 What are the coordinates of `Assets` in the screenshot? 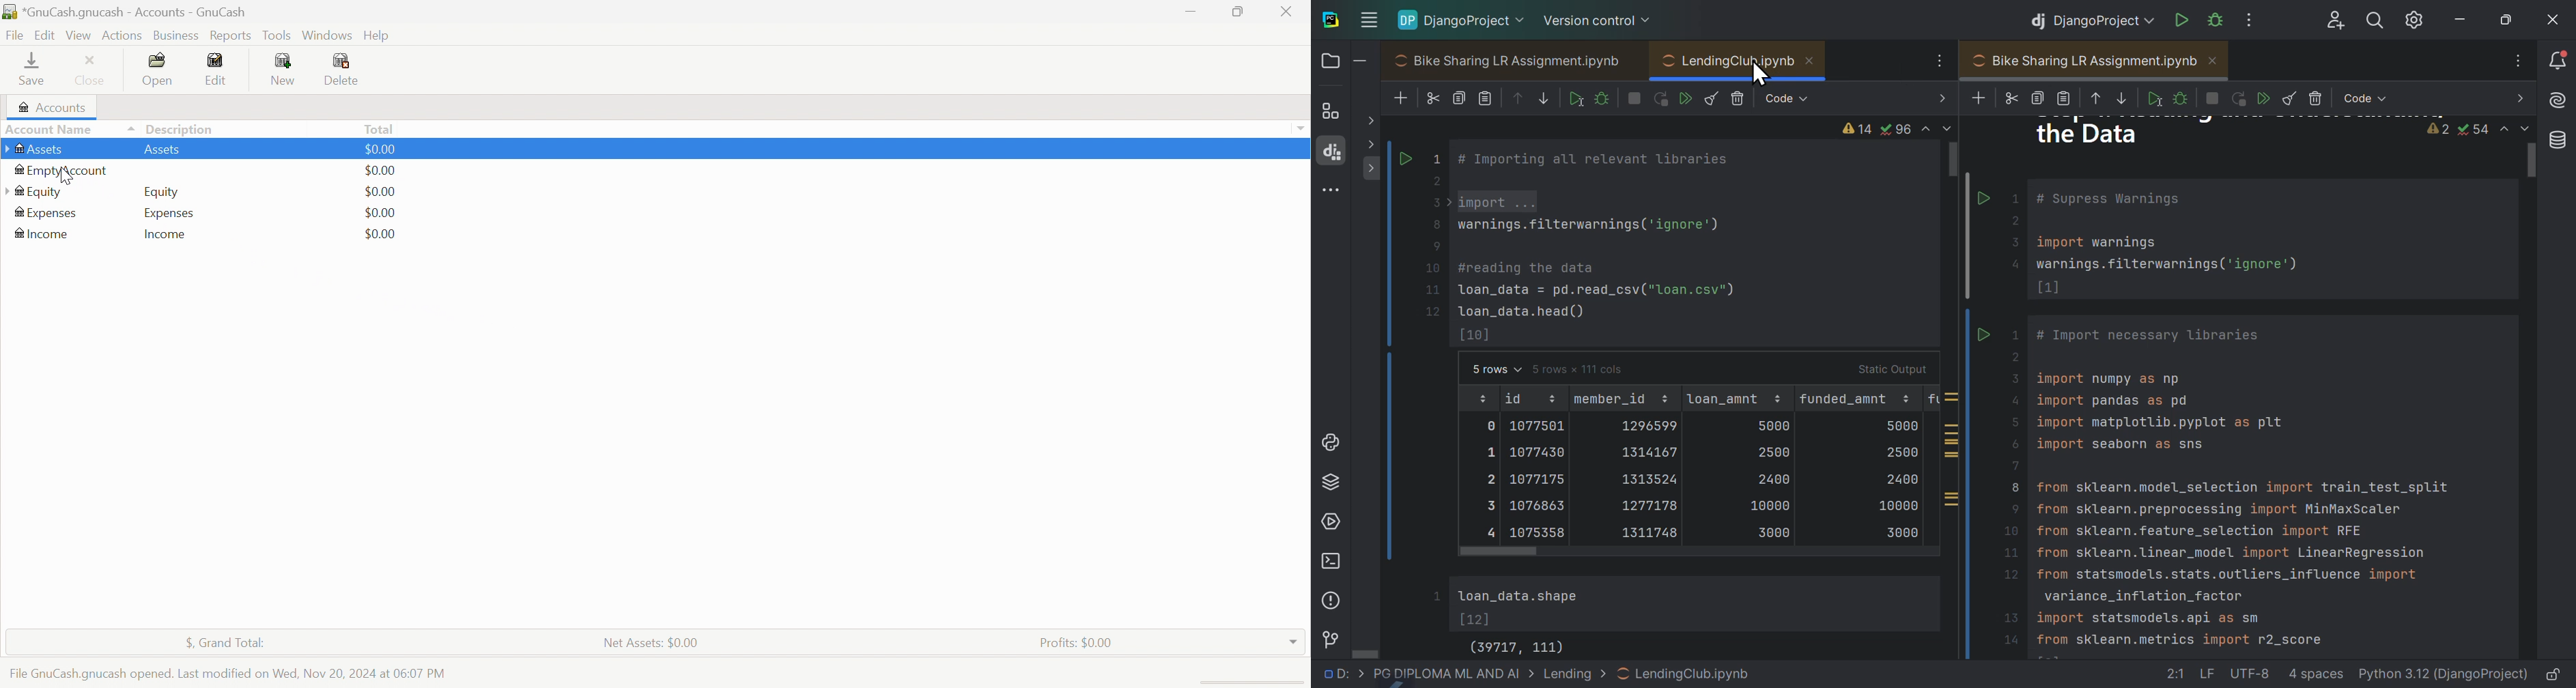 It's located at (36, 149).